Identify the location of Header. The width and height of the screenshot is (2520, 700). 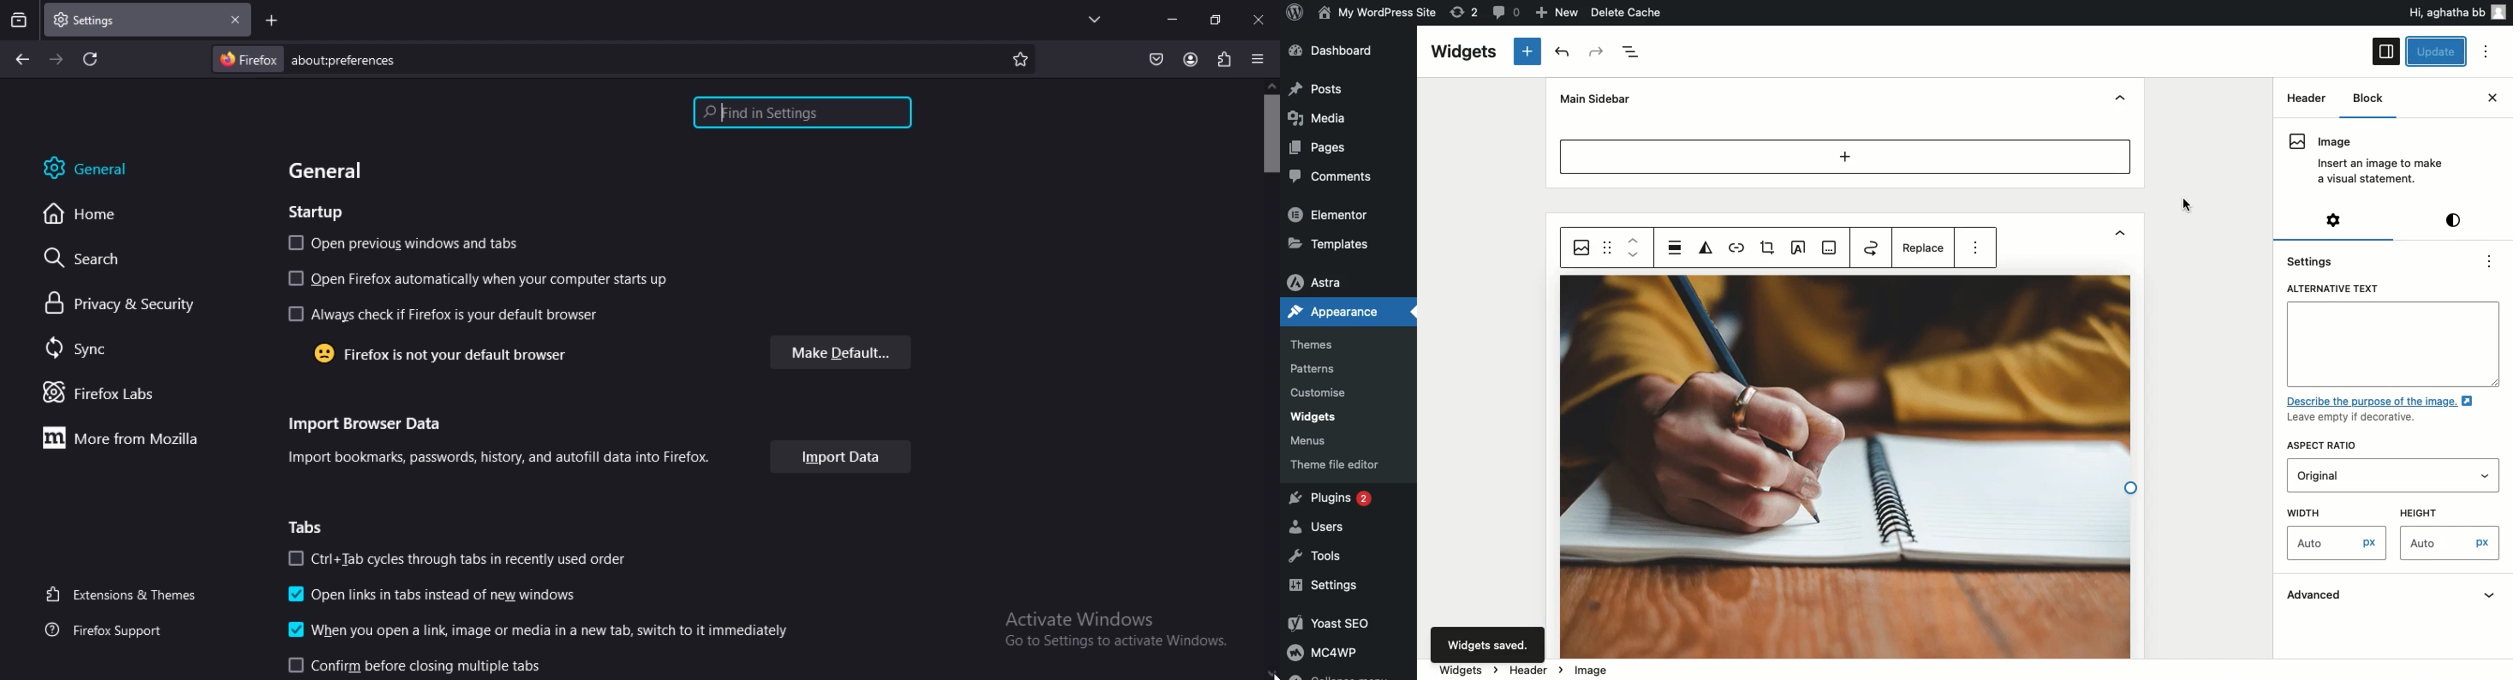
(2306, 97).